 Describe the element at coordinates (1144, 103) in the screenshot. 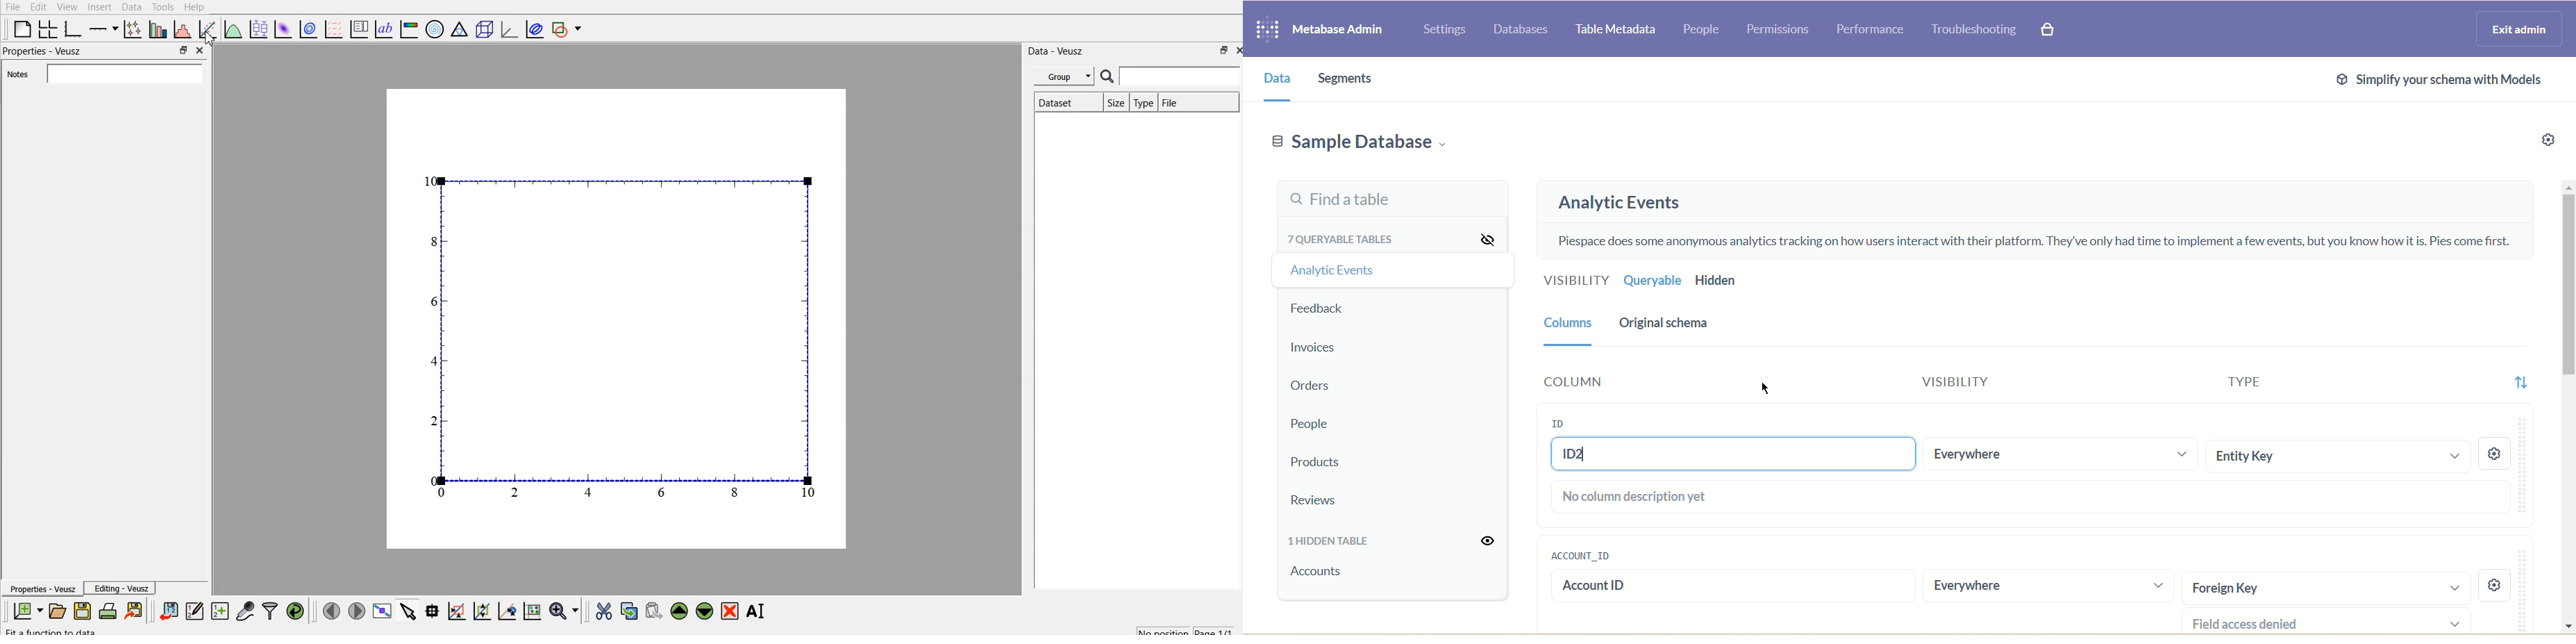

I see `type` at that location.